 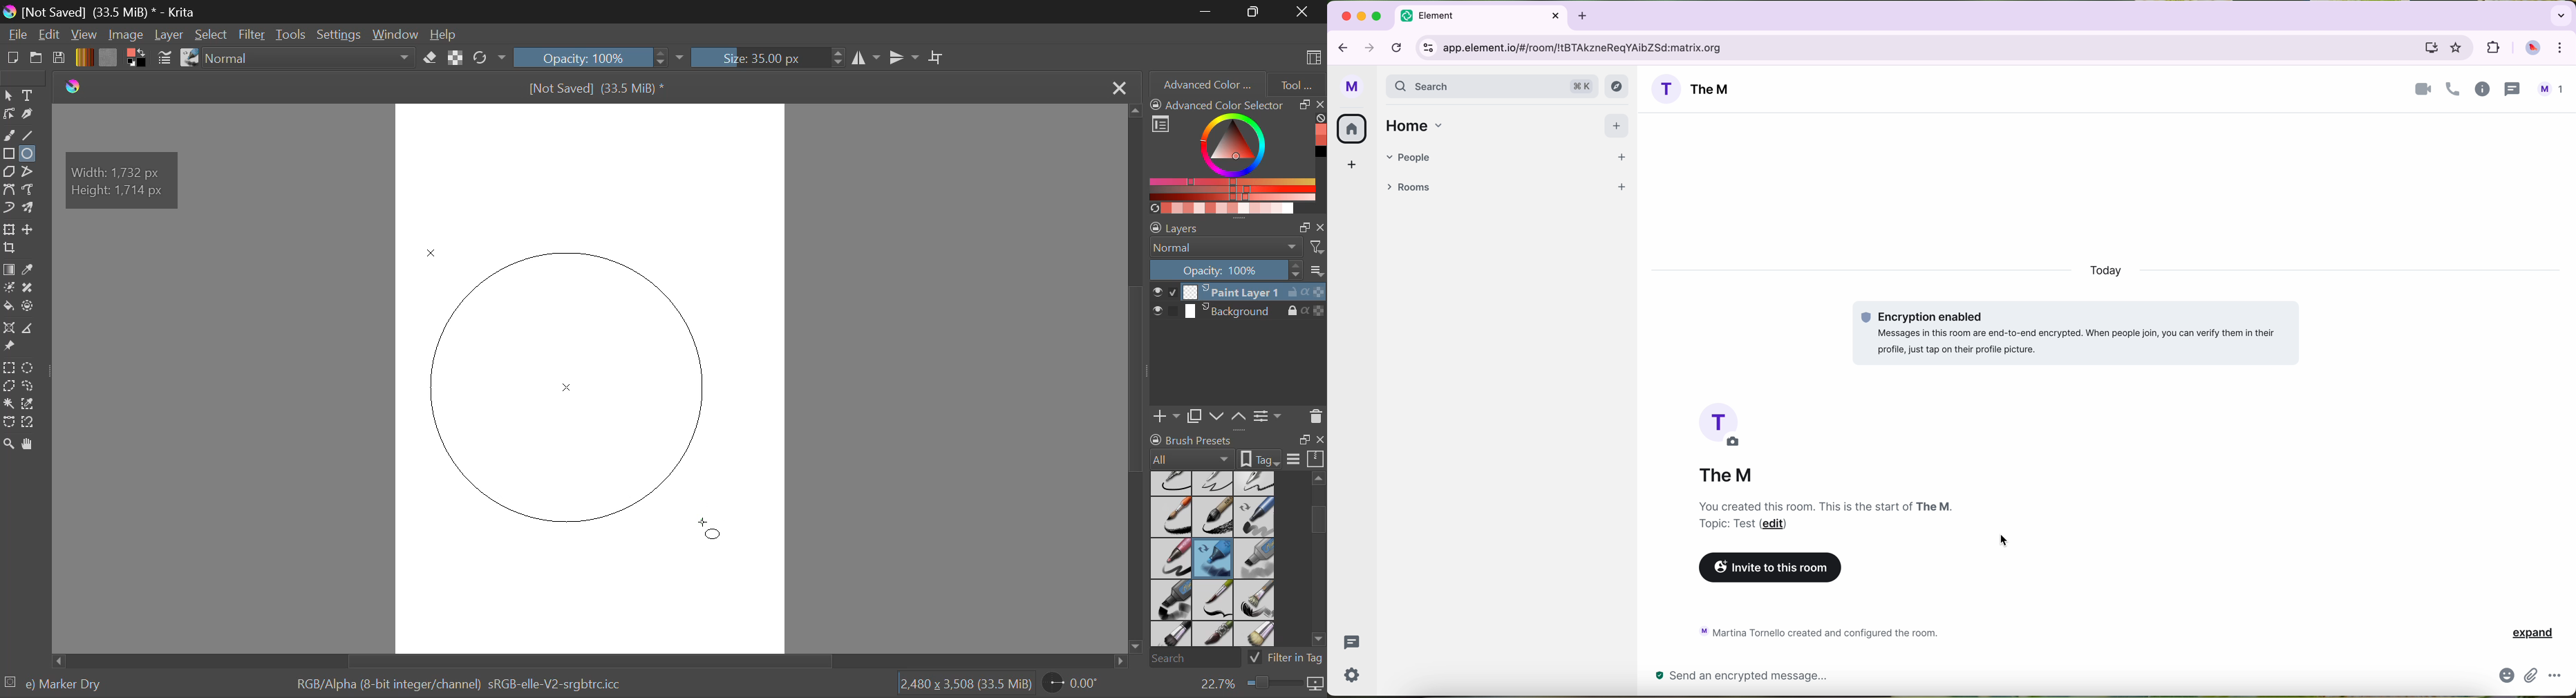 What do you see at coordinates (2078, 332) in the screenshot?
I see `encryption enabled` at bounding box center [2078, 332].